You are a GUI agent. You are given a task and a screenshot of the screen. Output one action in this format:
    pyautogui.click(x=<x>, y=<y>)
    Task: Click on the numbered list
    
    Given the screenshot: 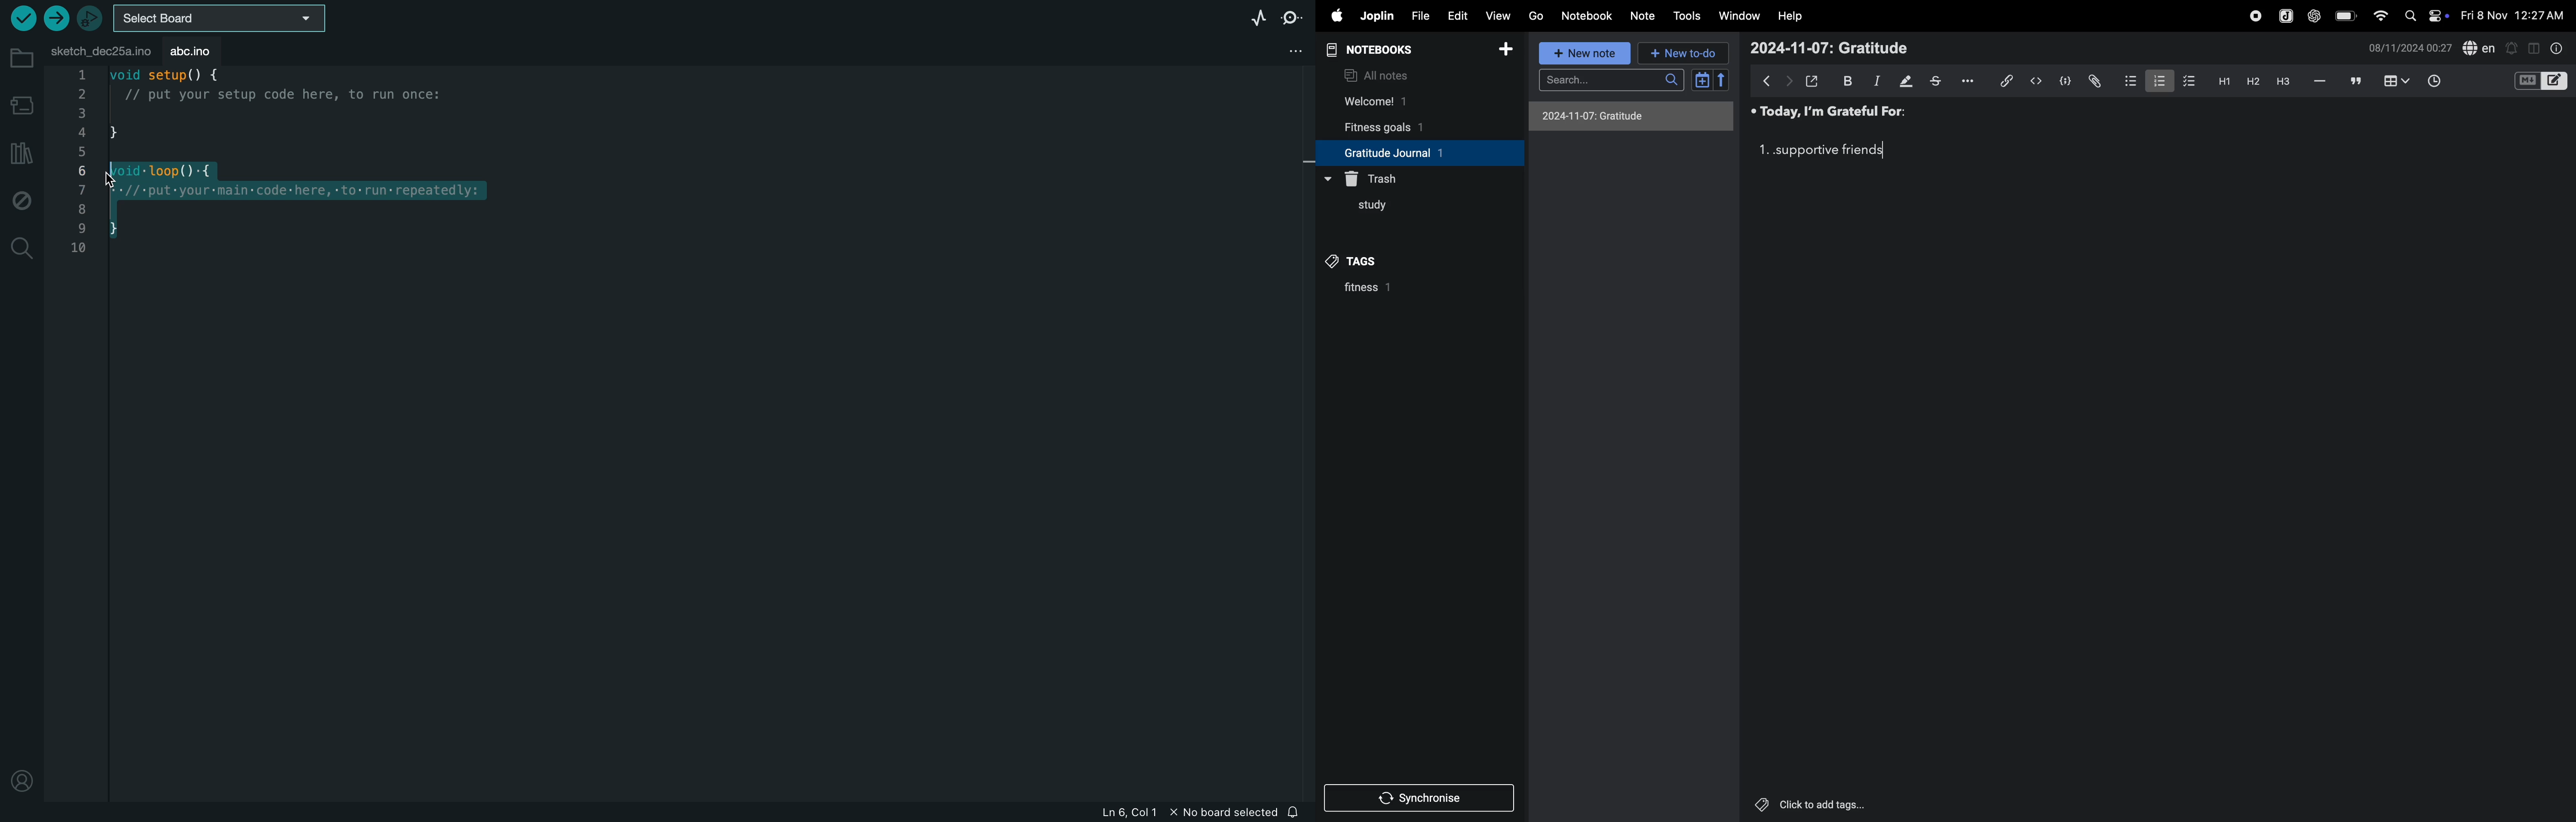 What is the action you would take?
    pyautogui.click(x=2155, y=81)
    